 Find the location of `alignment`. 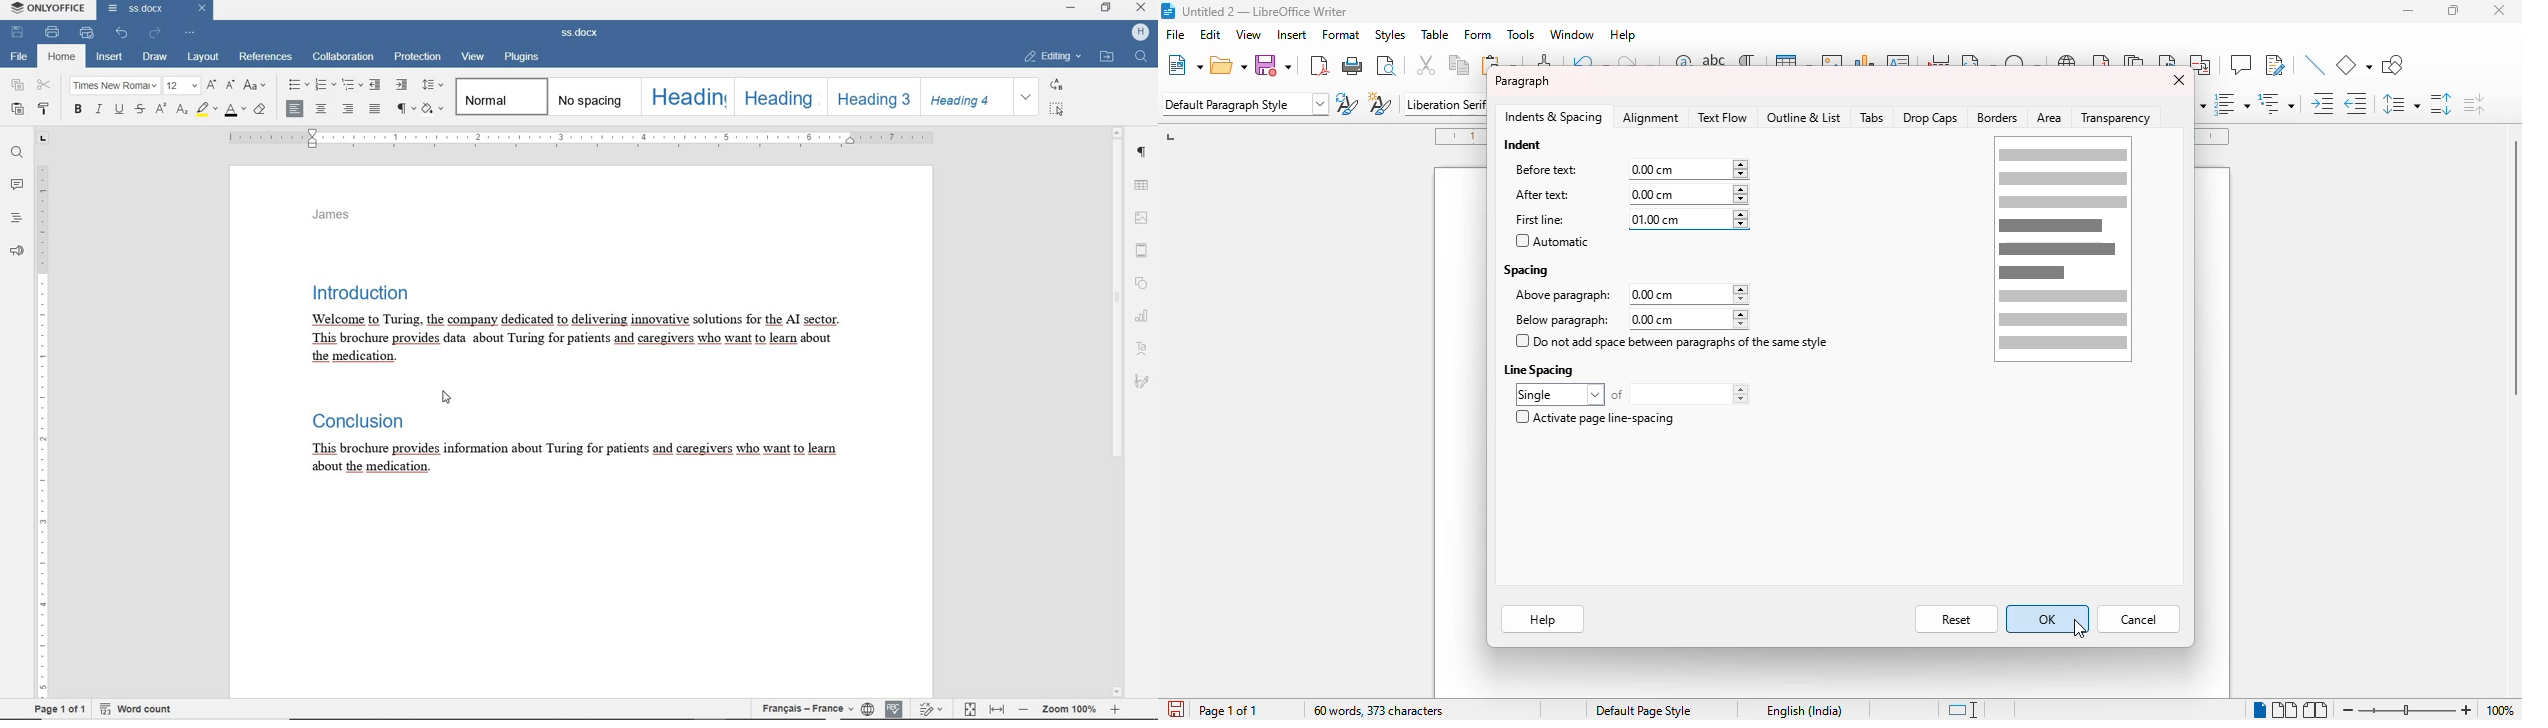

alignment is located at coordinates (1652, 118).